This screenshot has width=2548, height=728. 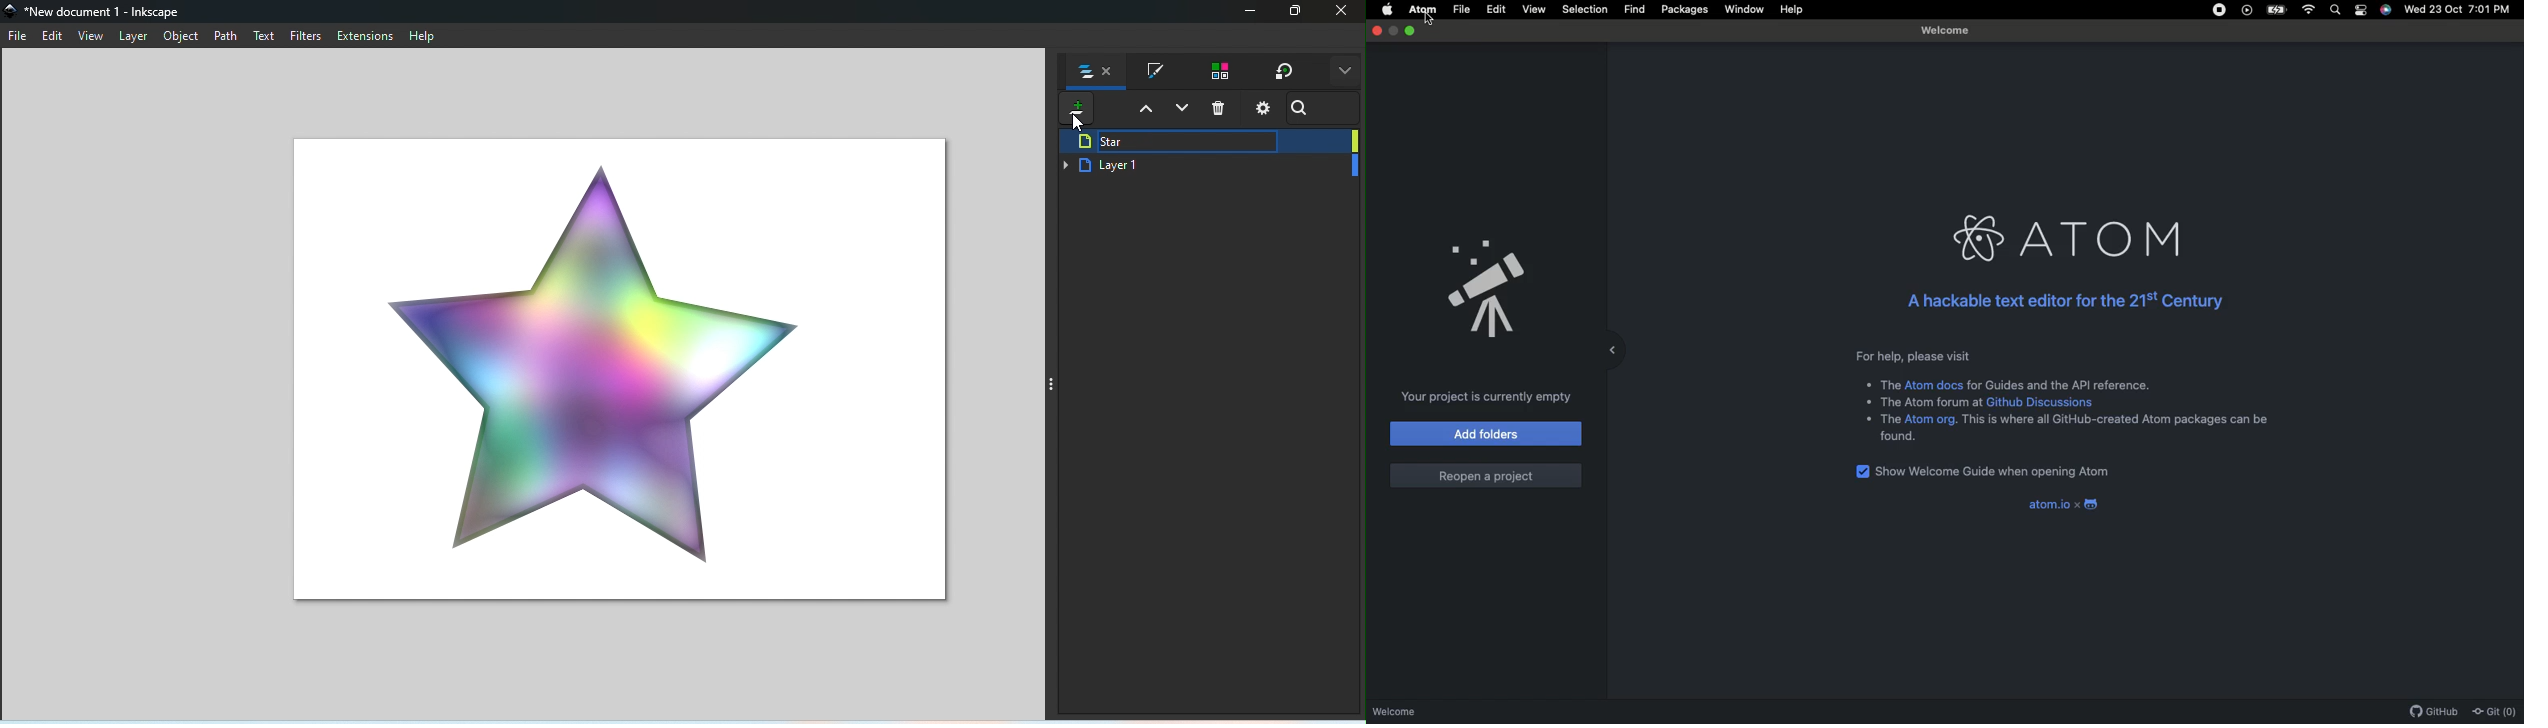 I want to click on Recording, so click(x=2215, y=10).